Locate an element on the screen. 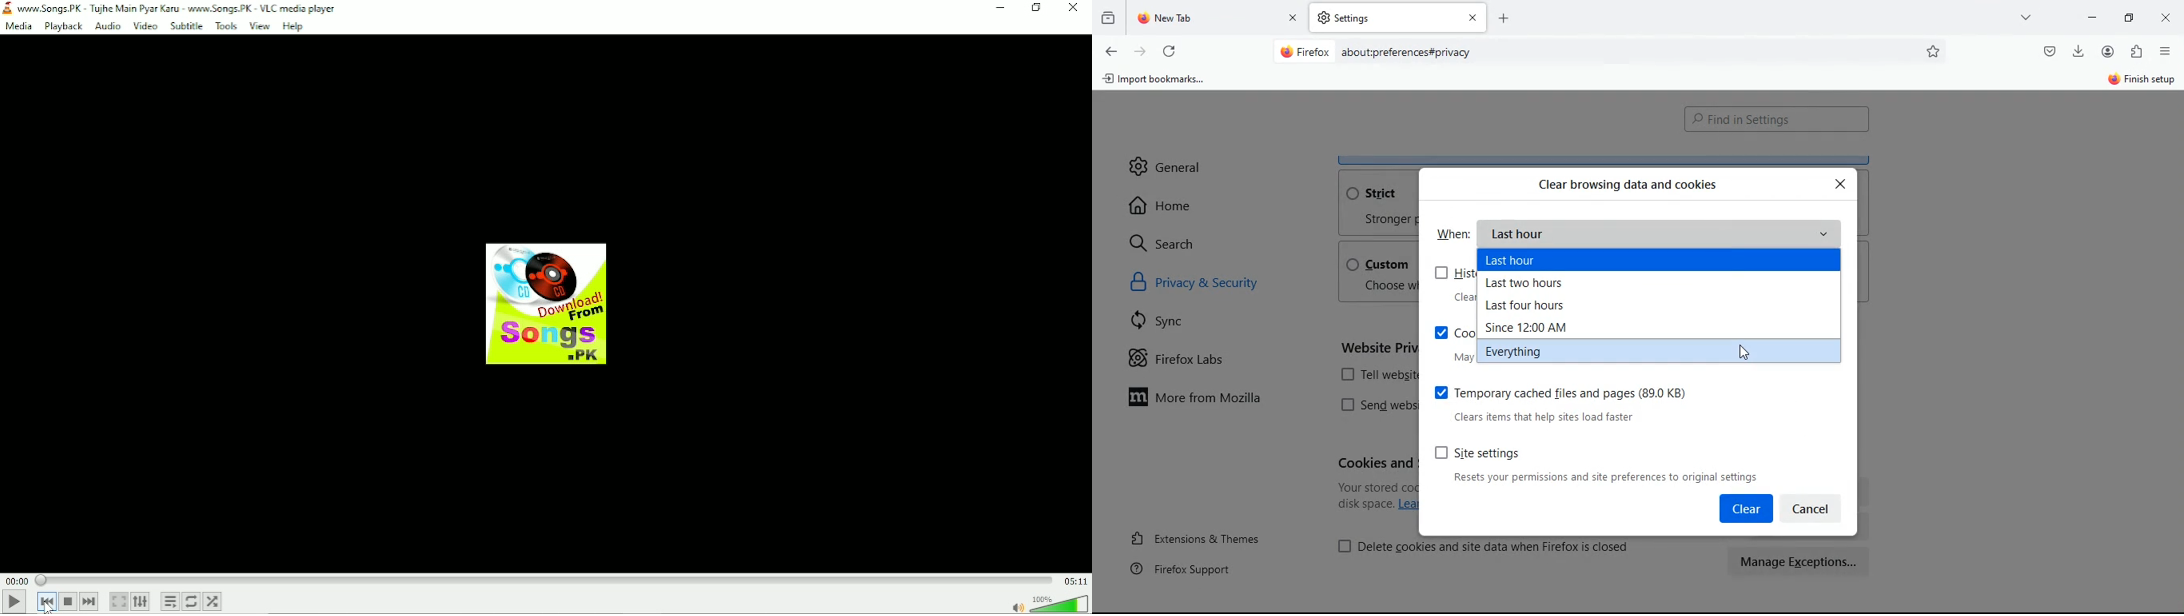 This screenshot has width=2184, height=616. download is located at coordinates (2079, 50).